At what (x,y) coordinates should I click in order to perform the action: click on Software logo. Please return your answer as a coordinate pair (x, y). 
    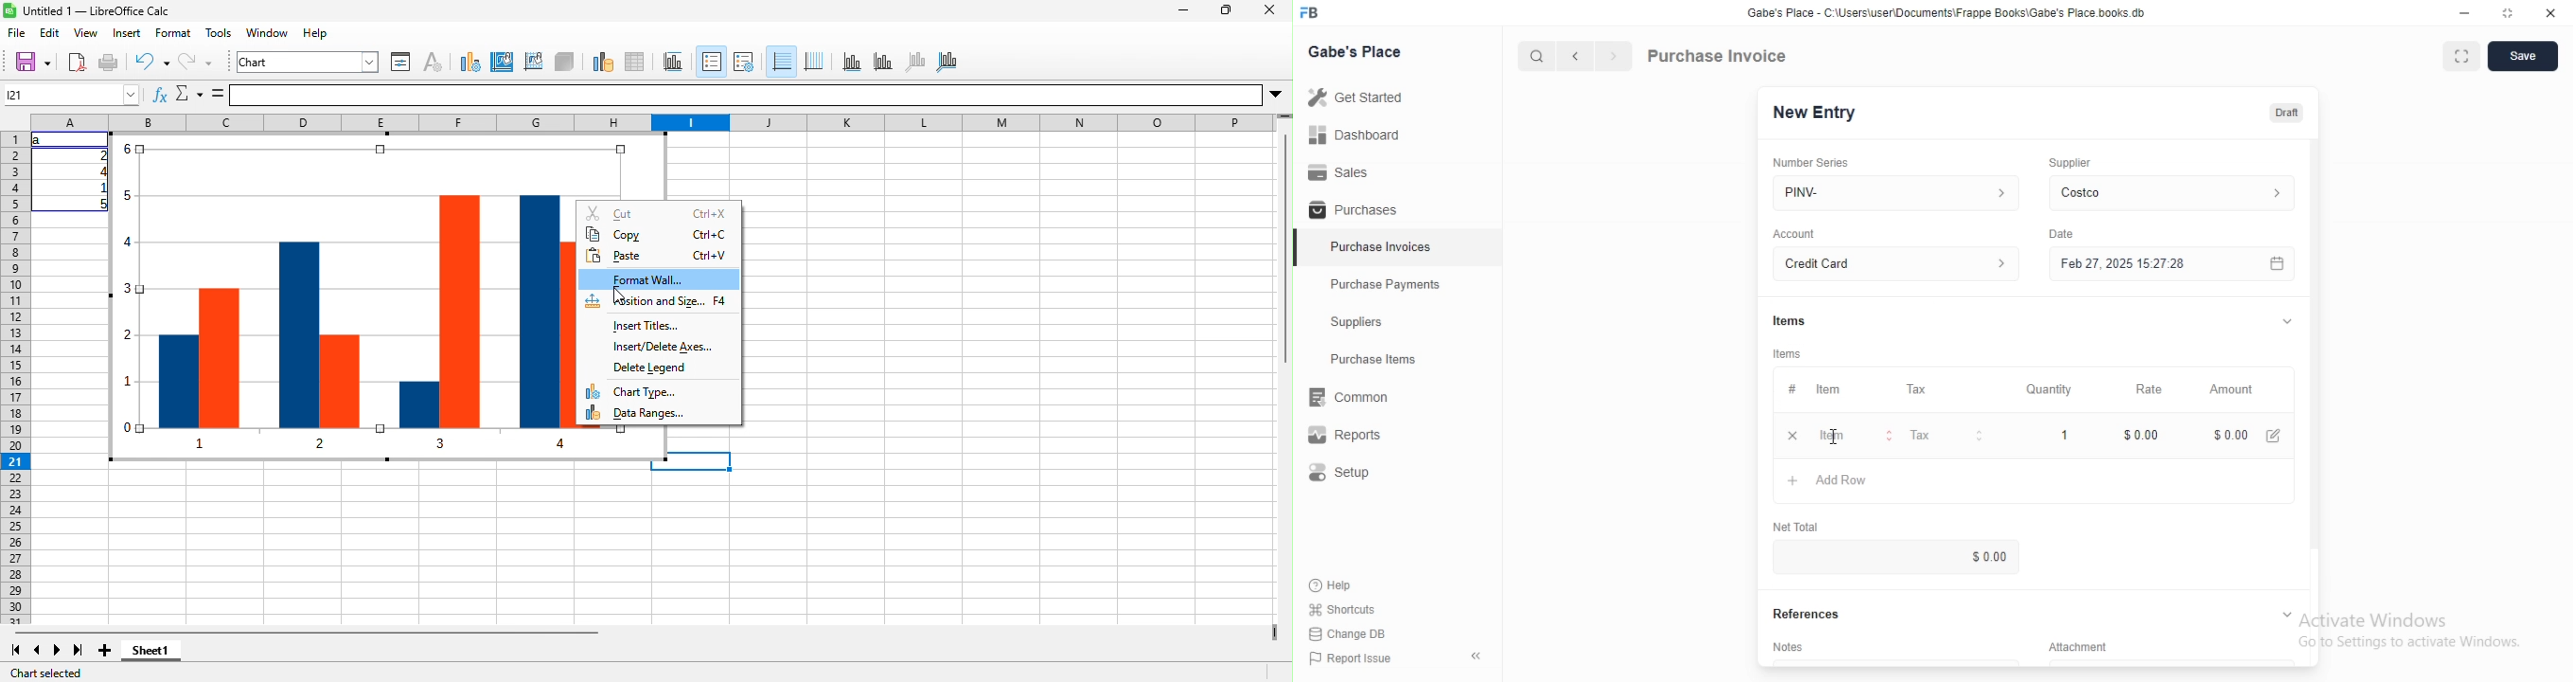
    Looking at the image, I should click on (9, 10).